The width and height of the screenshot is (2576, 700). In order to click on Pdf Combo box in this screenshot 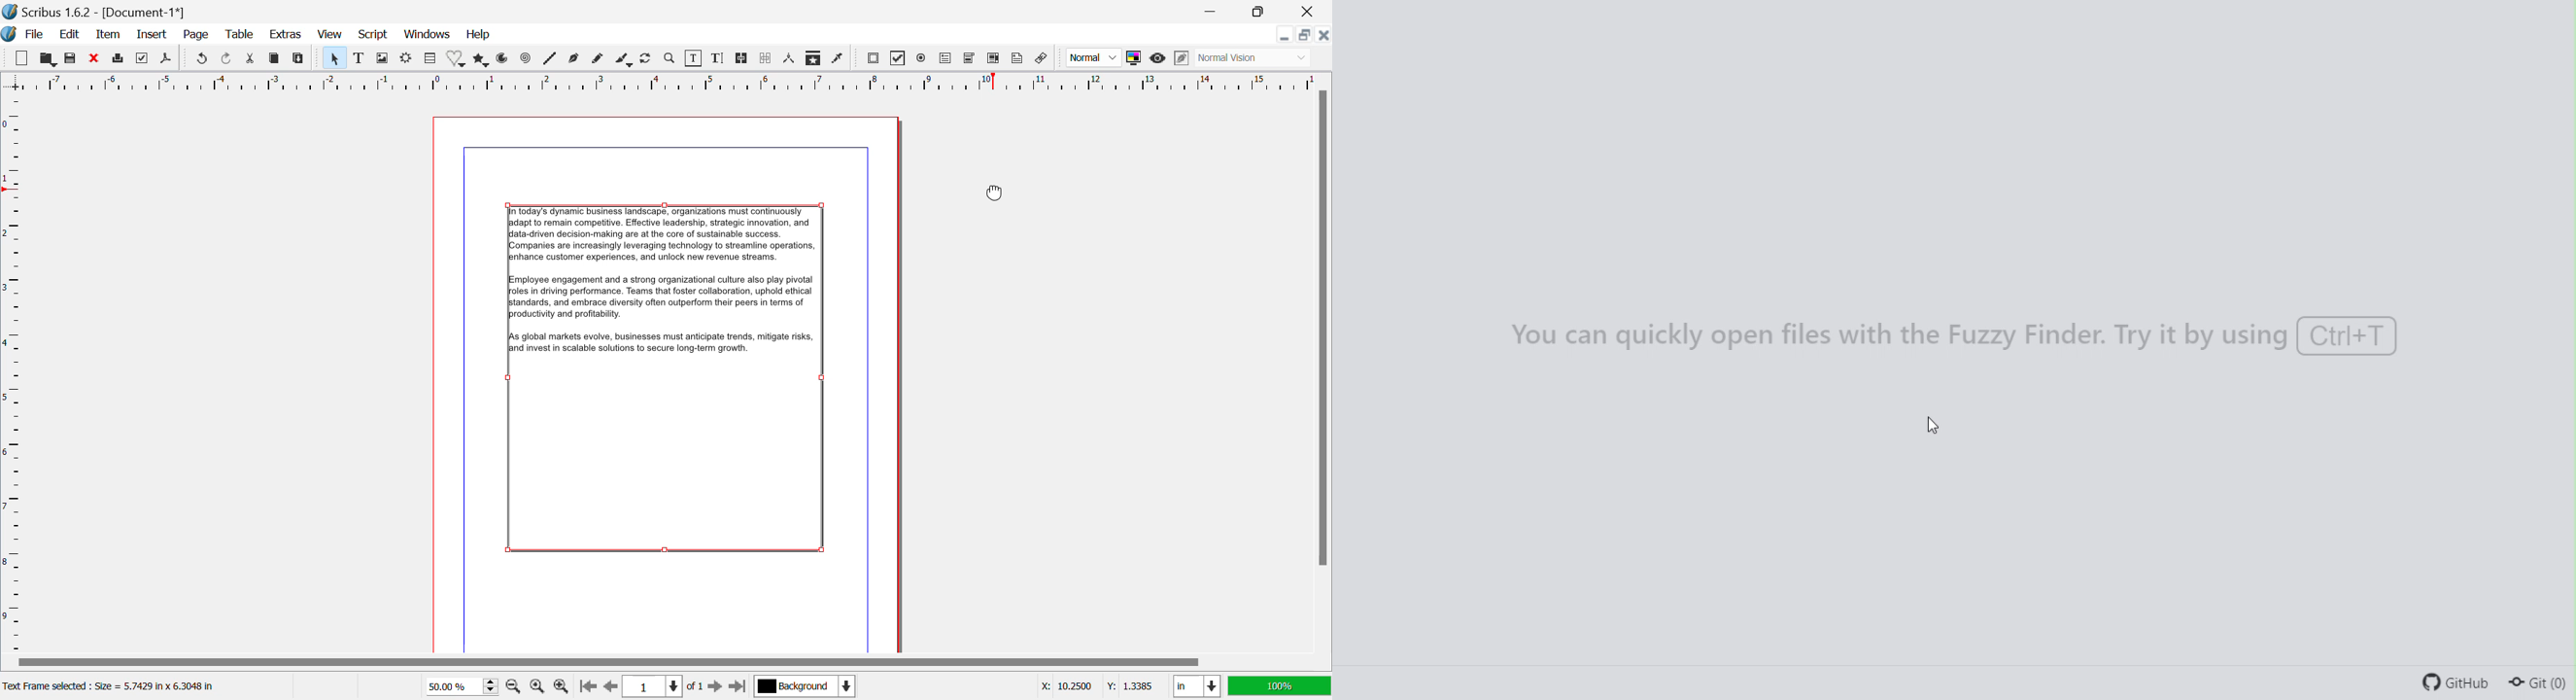, I will do `click(970, 56)`.